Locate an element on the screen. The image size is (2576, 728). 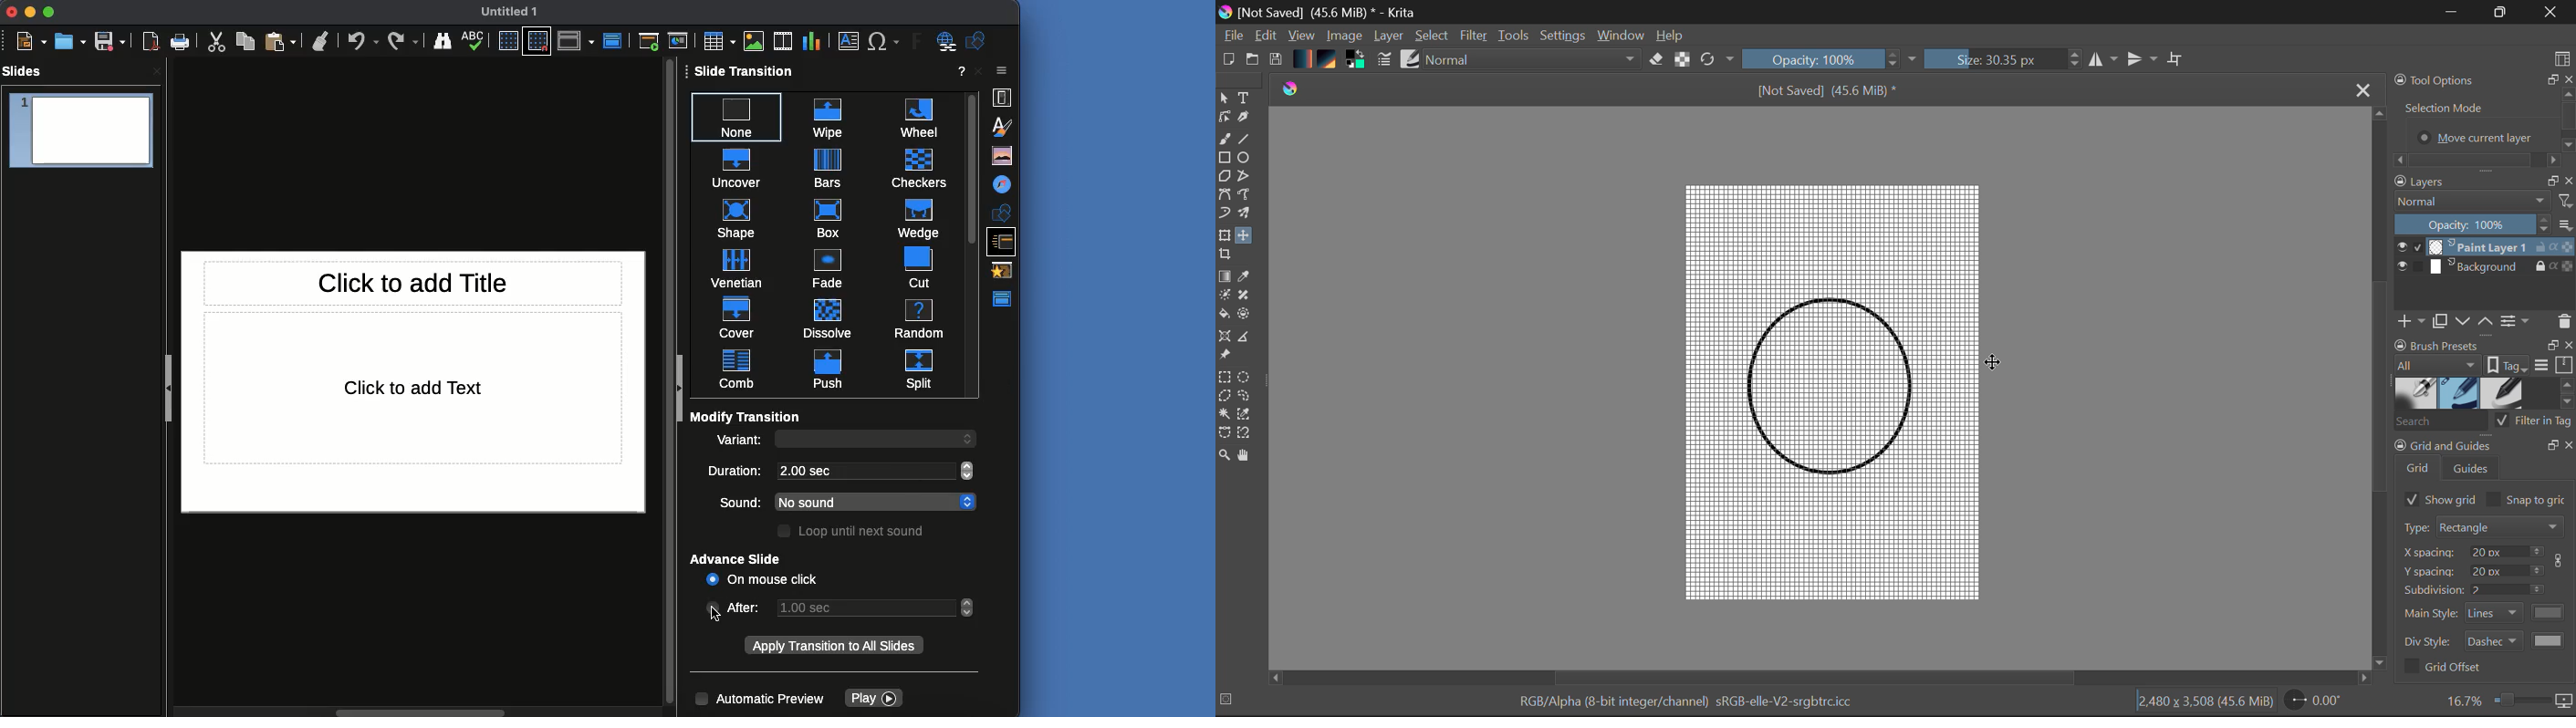
fade is located at coordinates (826, 266).